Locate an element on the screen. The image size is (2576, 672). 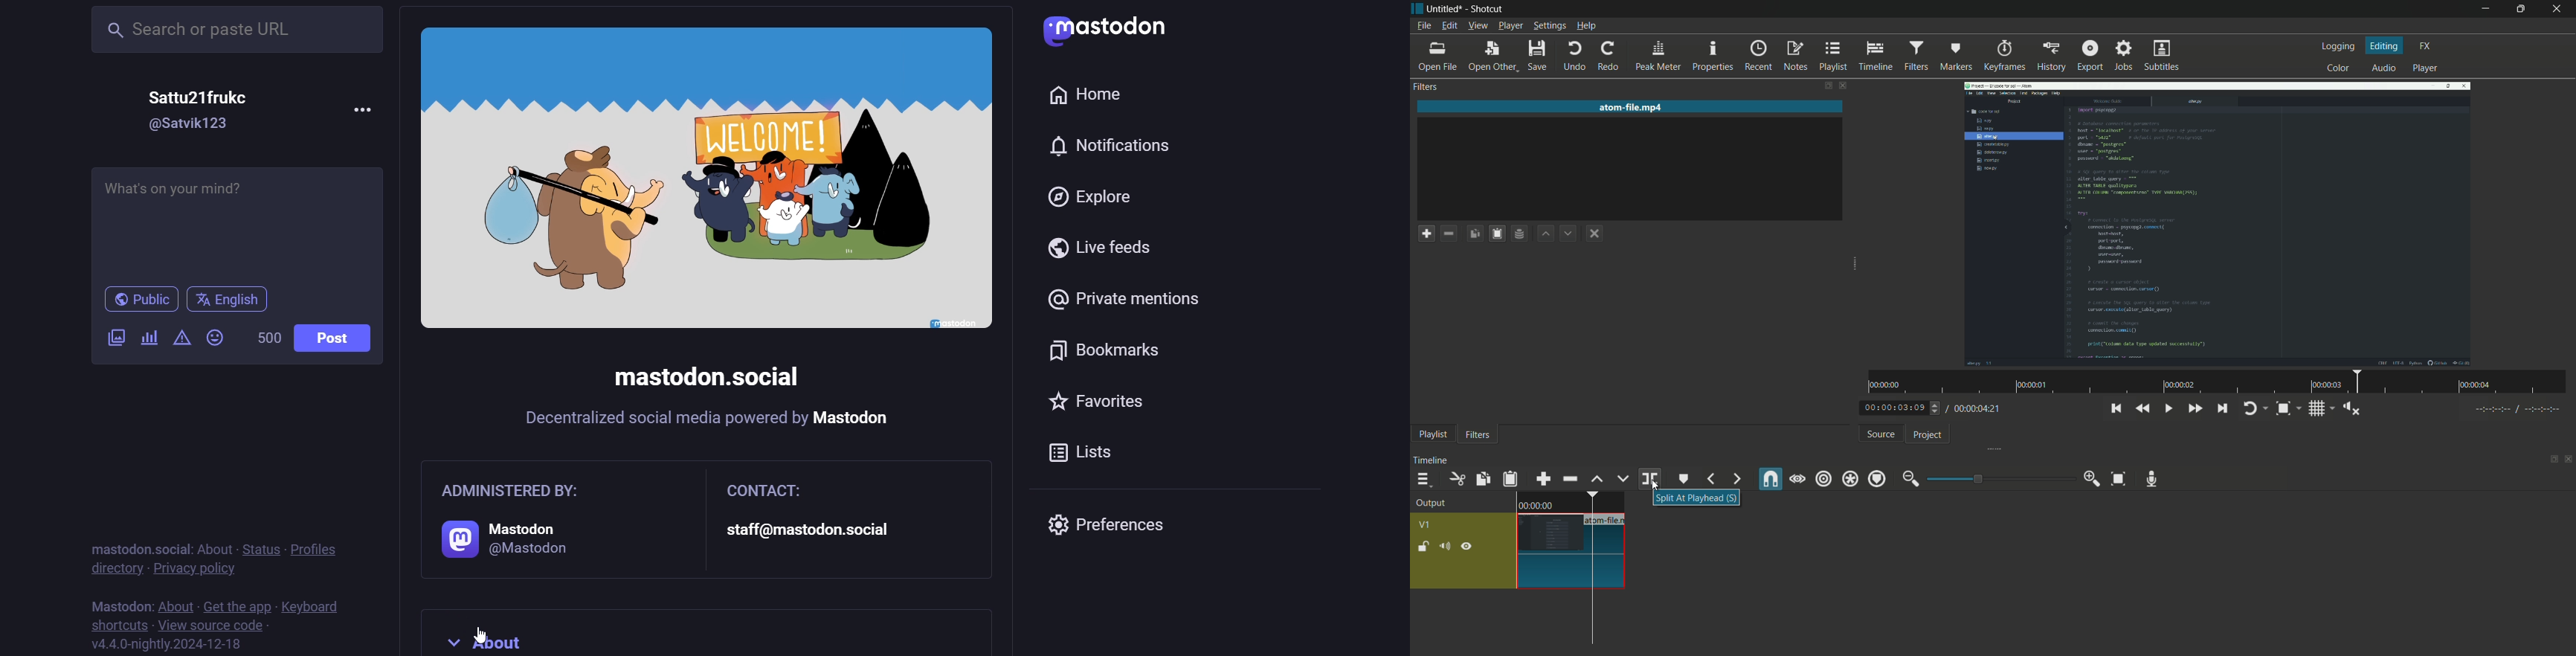
record audio is located at coordinates (2151, 479).